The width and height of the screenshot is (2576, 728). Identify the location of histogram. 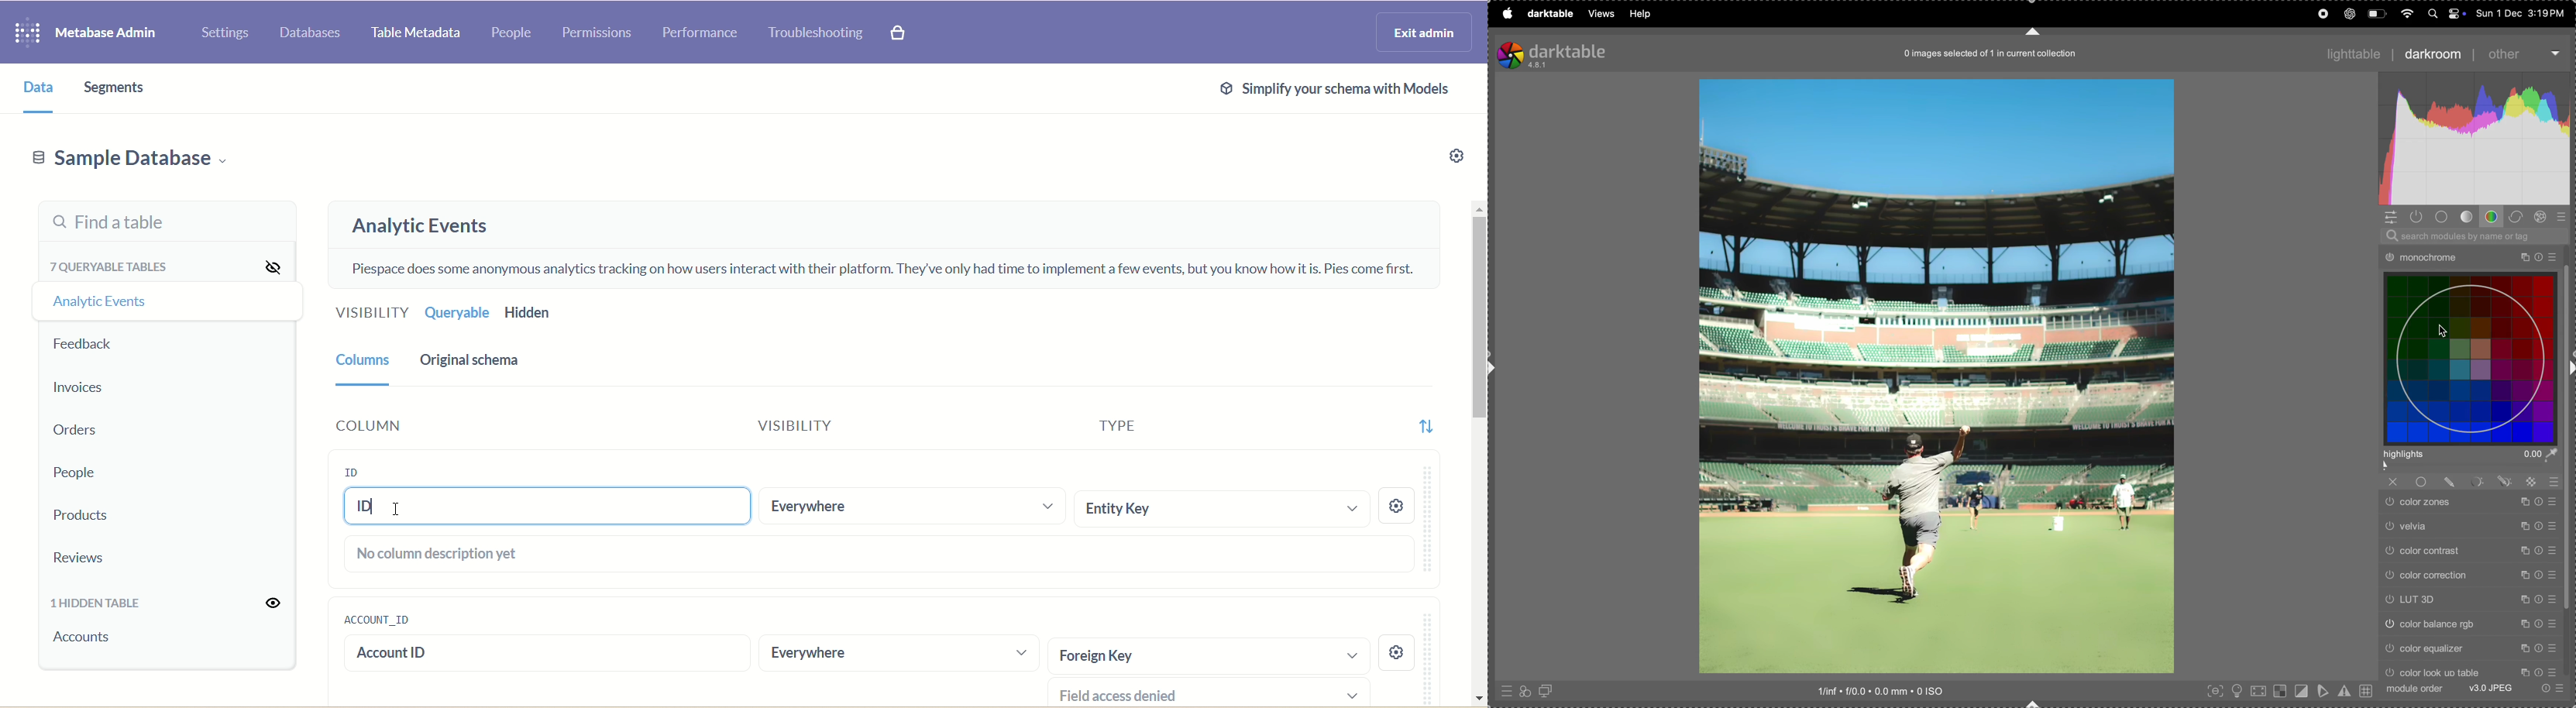
(2471, 137).